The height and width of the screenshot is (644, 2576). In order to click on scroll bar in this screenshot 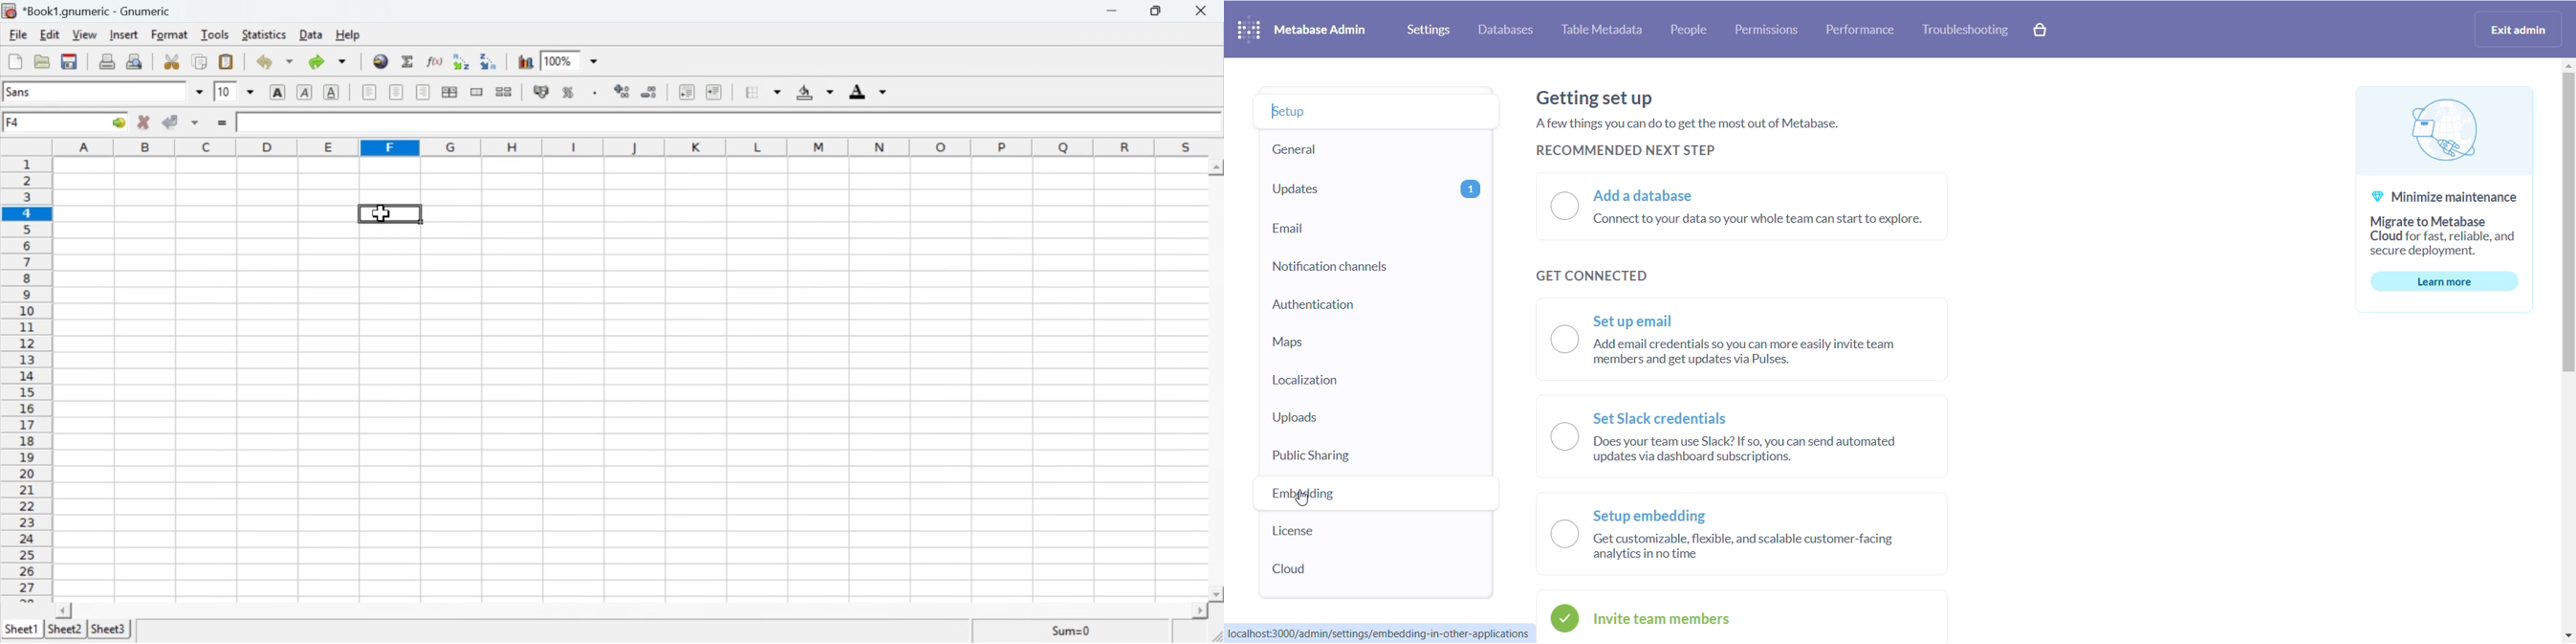, I will do `click(1215, 385)`.